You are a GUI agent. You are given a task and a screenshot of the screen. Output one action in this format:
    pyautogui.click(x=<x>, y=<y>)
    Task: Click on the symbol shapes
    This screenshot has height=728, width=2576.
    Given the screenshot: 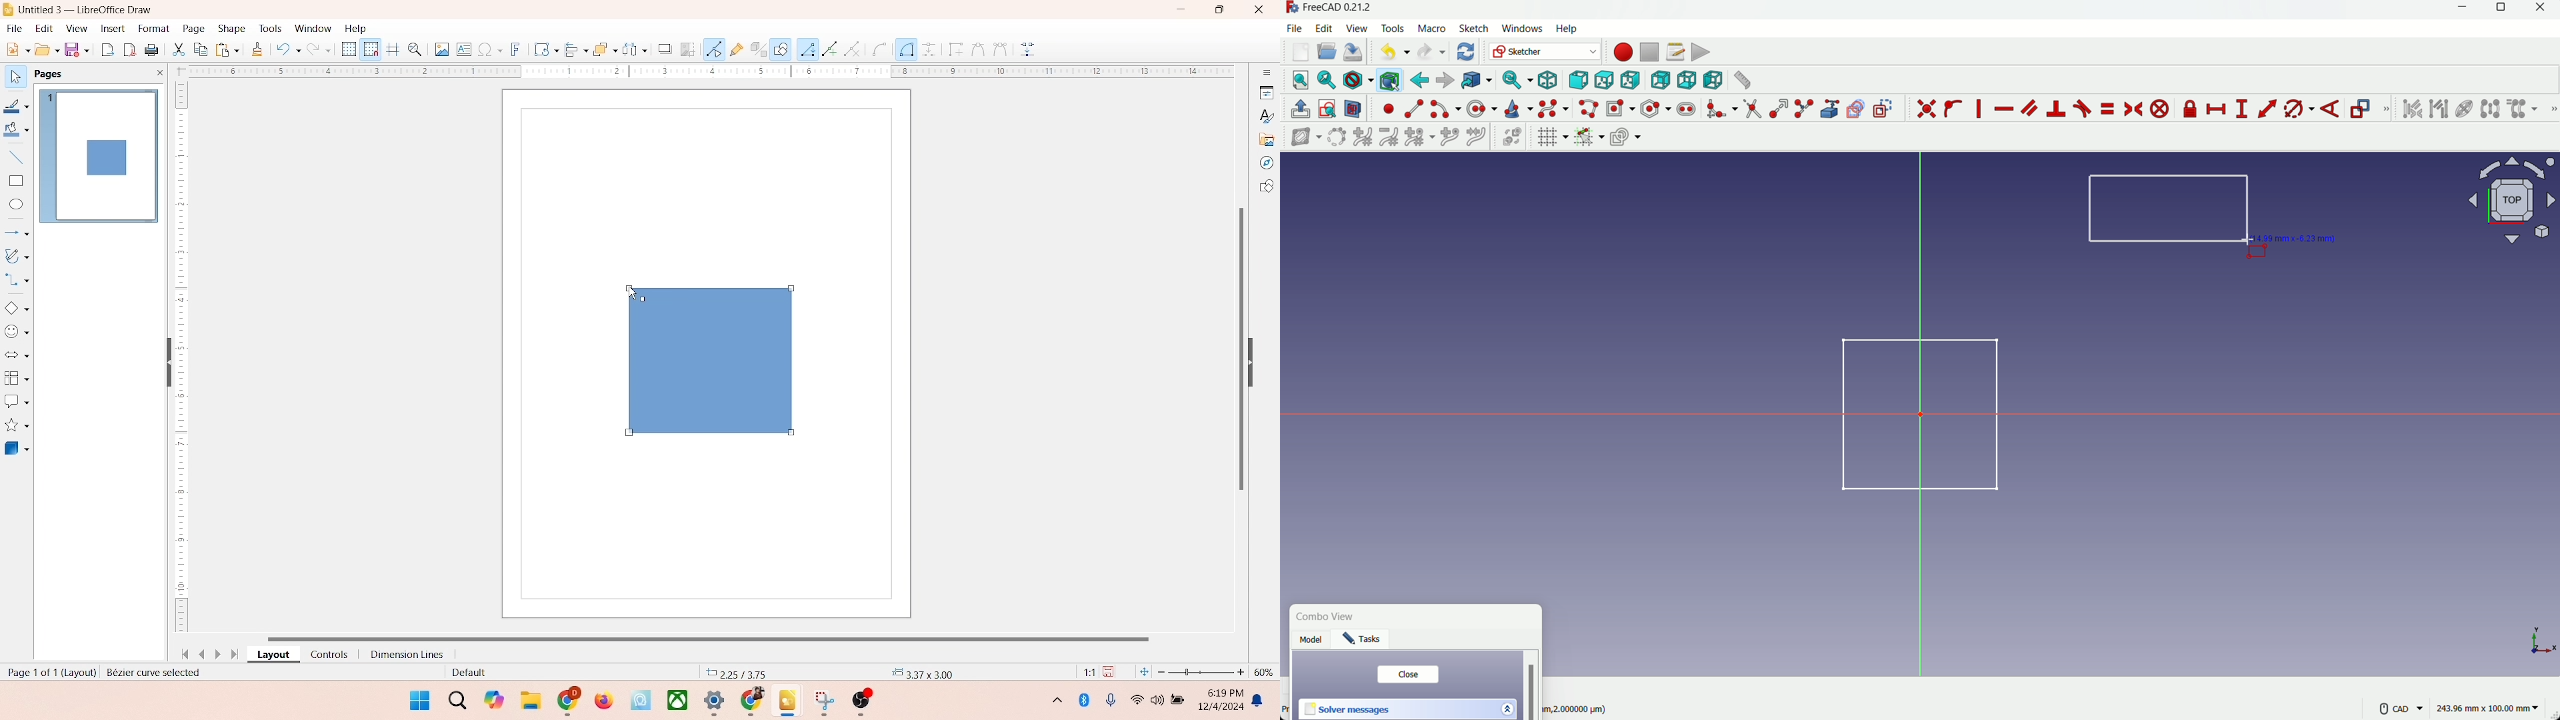 What is the action you would take?
    pyautogui.click(x=17, y=332)
    